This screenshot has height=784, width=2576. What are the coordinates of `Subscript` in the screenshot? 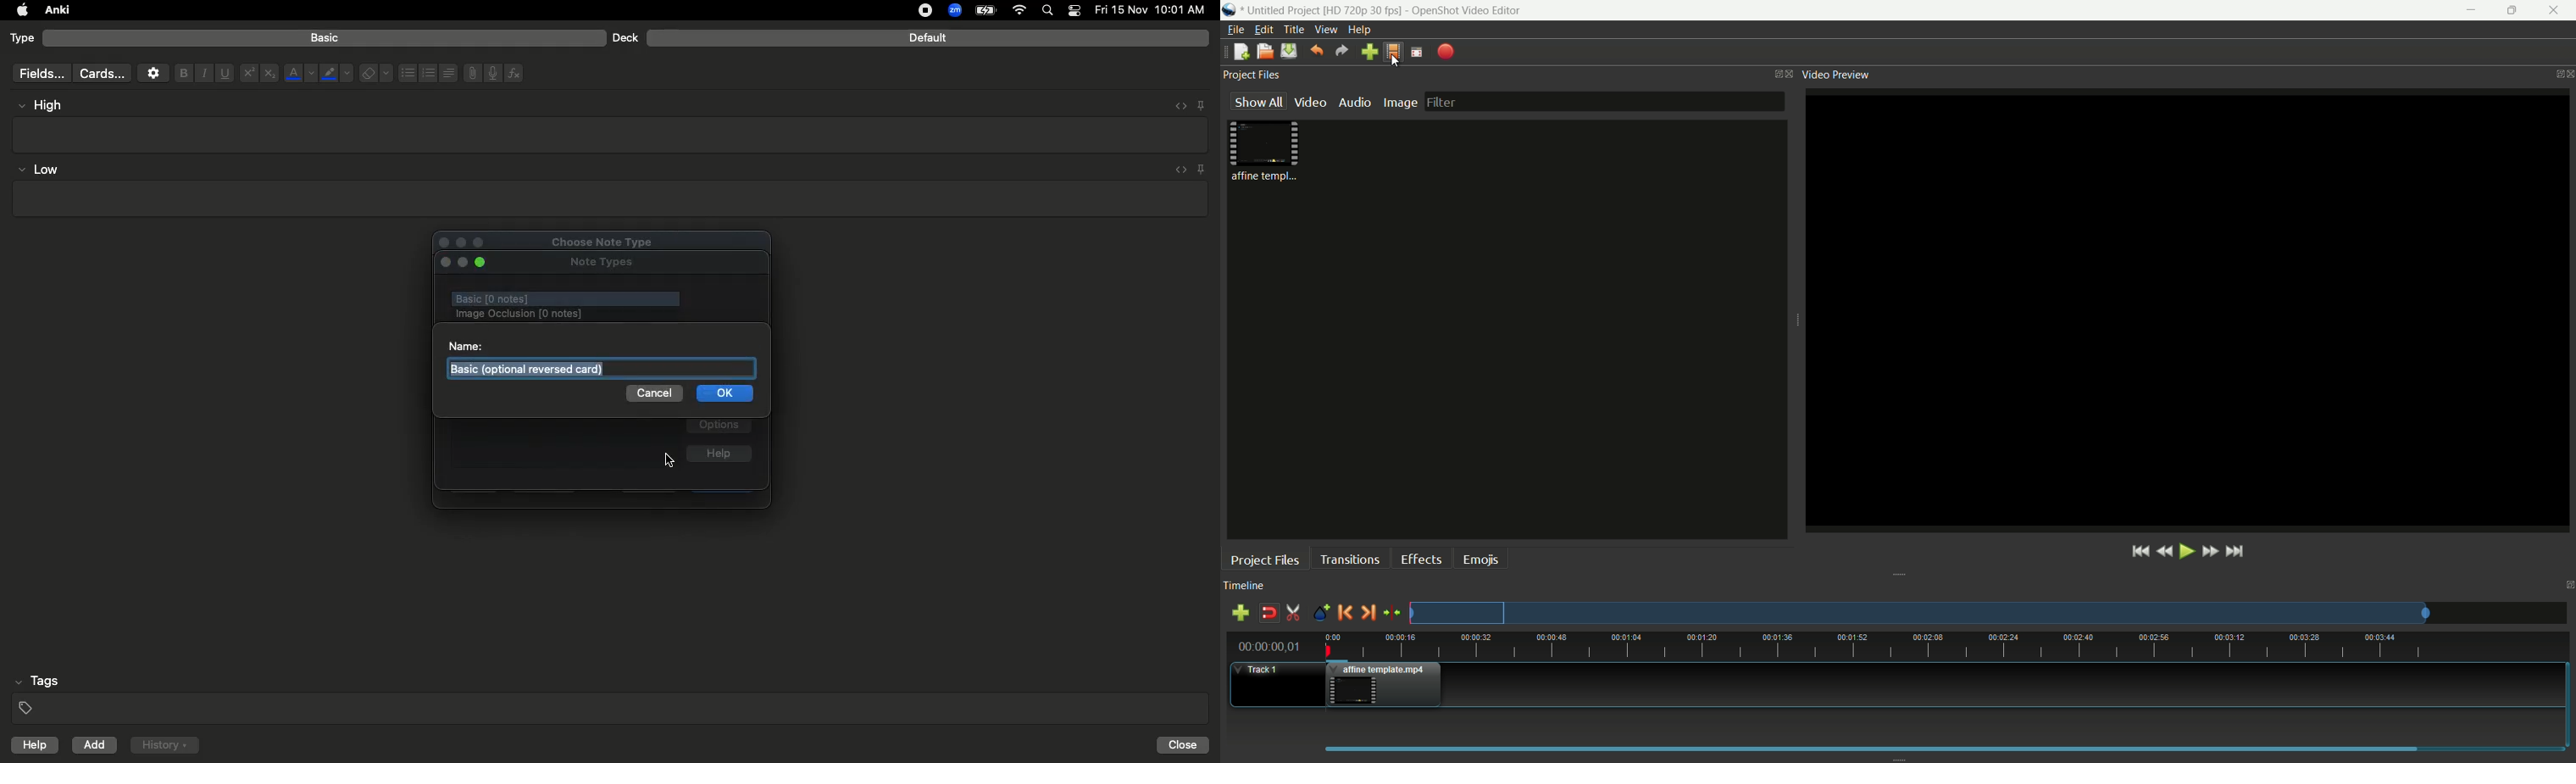 It's located at (269, 74).